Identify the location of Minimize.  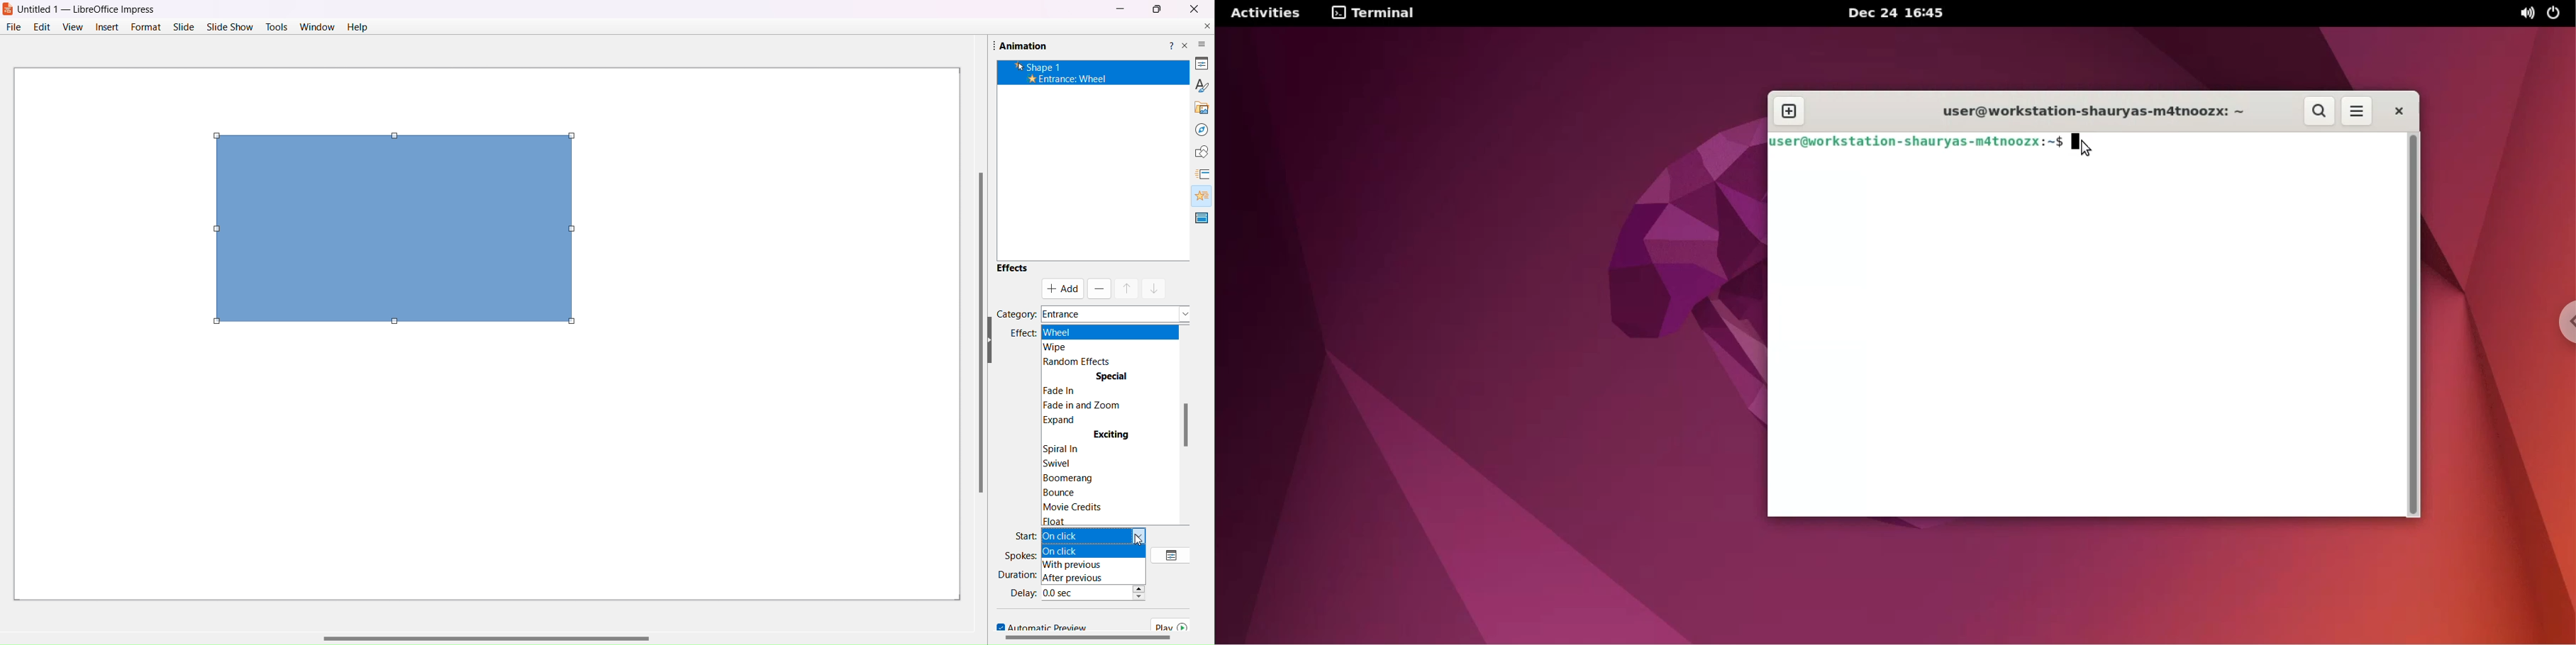
(1120, 8).